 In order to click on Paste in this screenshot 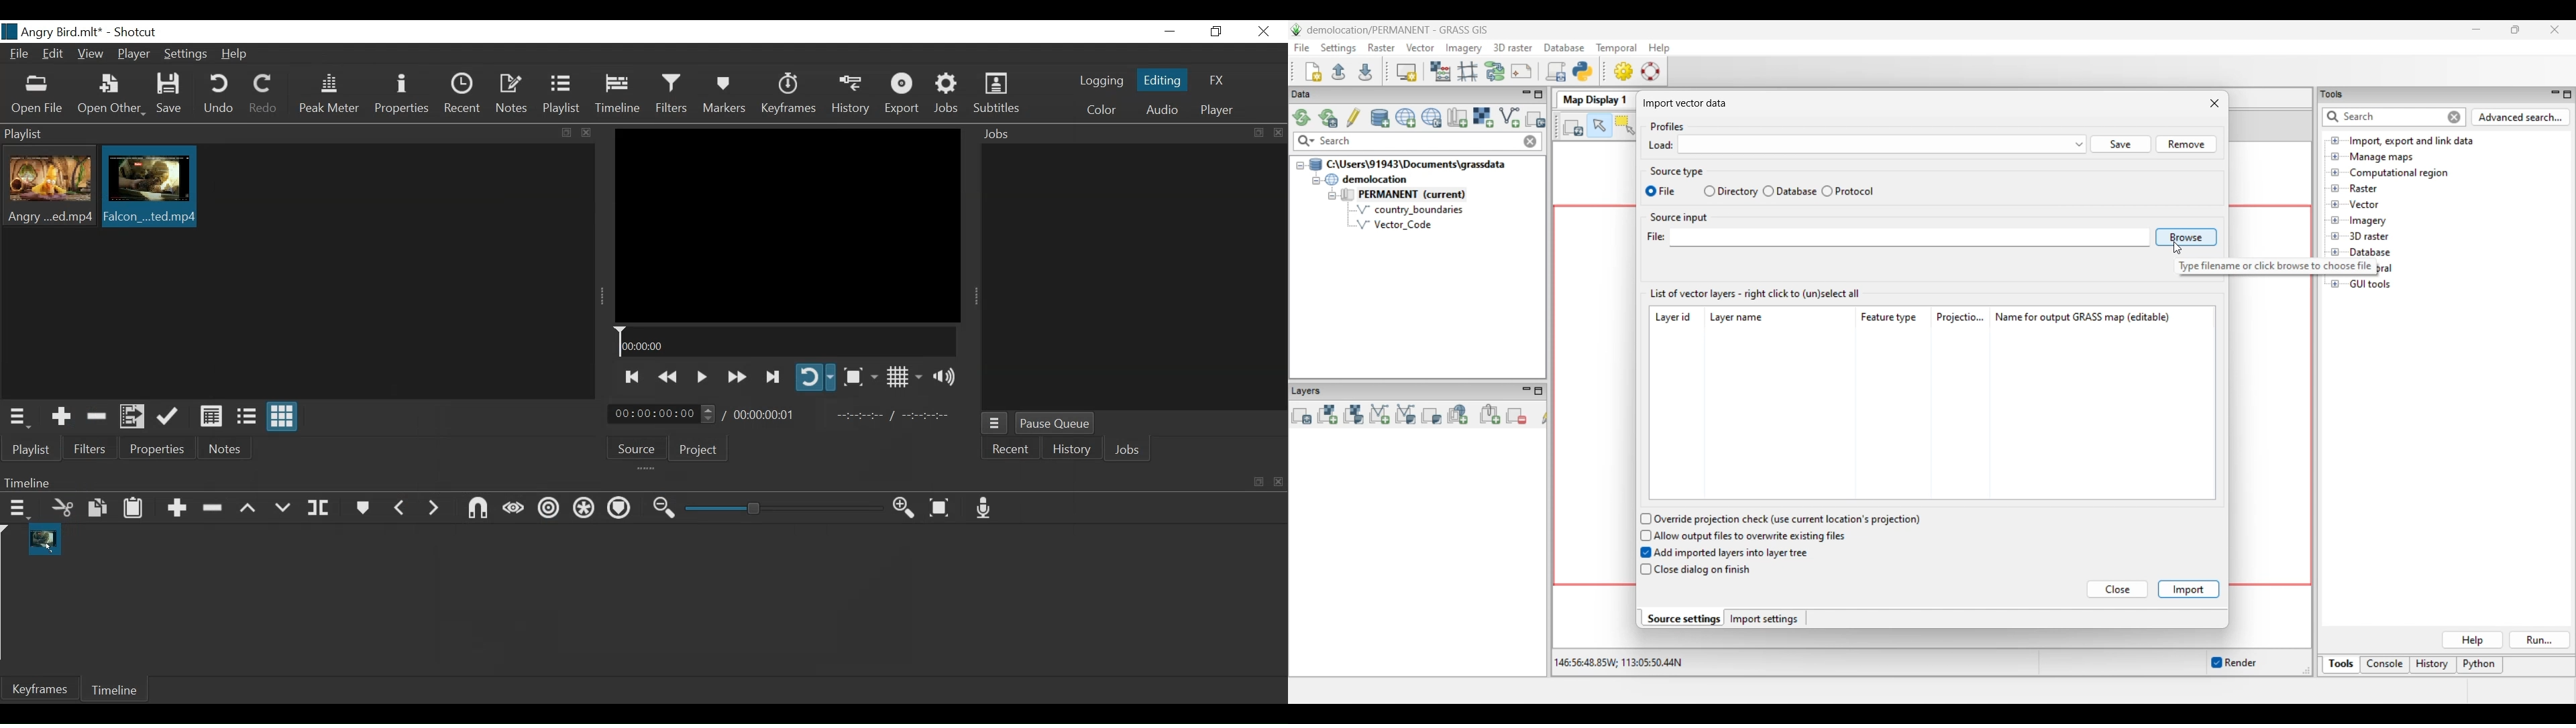, I will do `click(135, 511)`.